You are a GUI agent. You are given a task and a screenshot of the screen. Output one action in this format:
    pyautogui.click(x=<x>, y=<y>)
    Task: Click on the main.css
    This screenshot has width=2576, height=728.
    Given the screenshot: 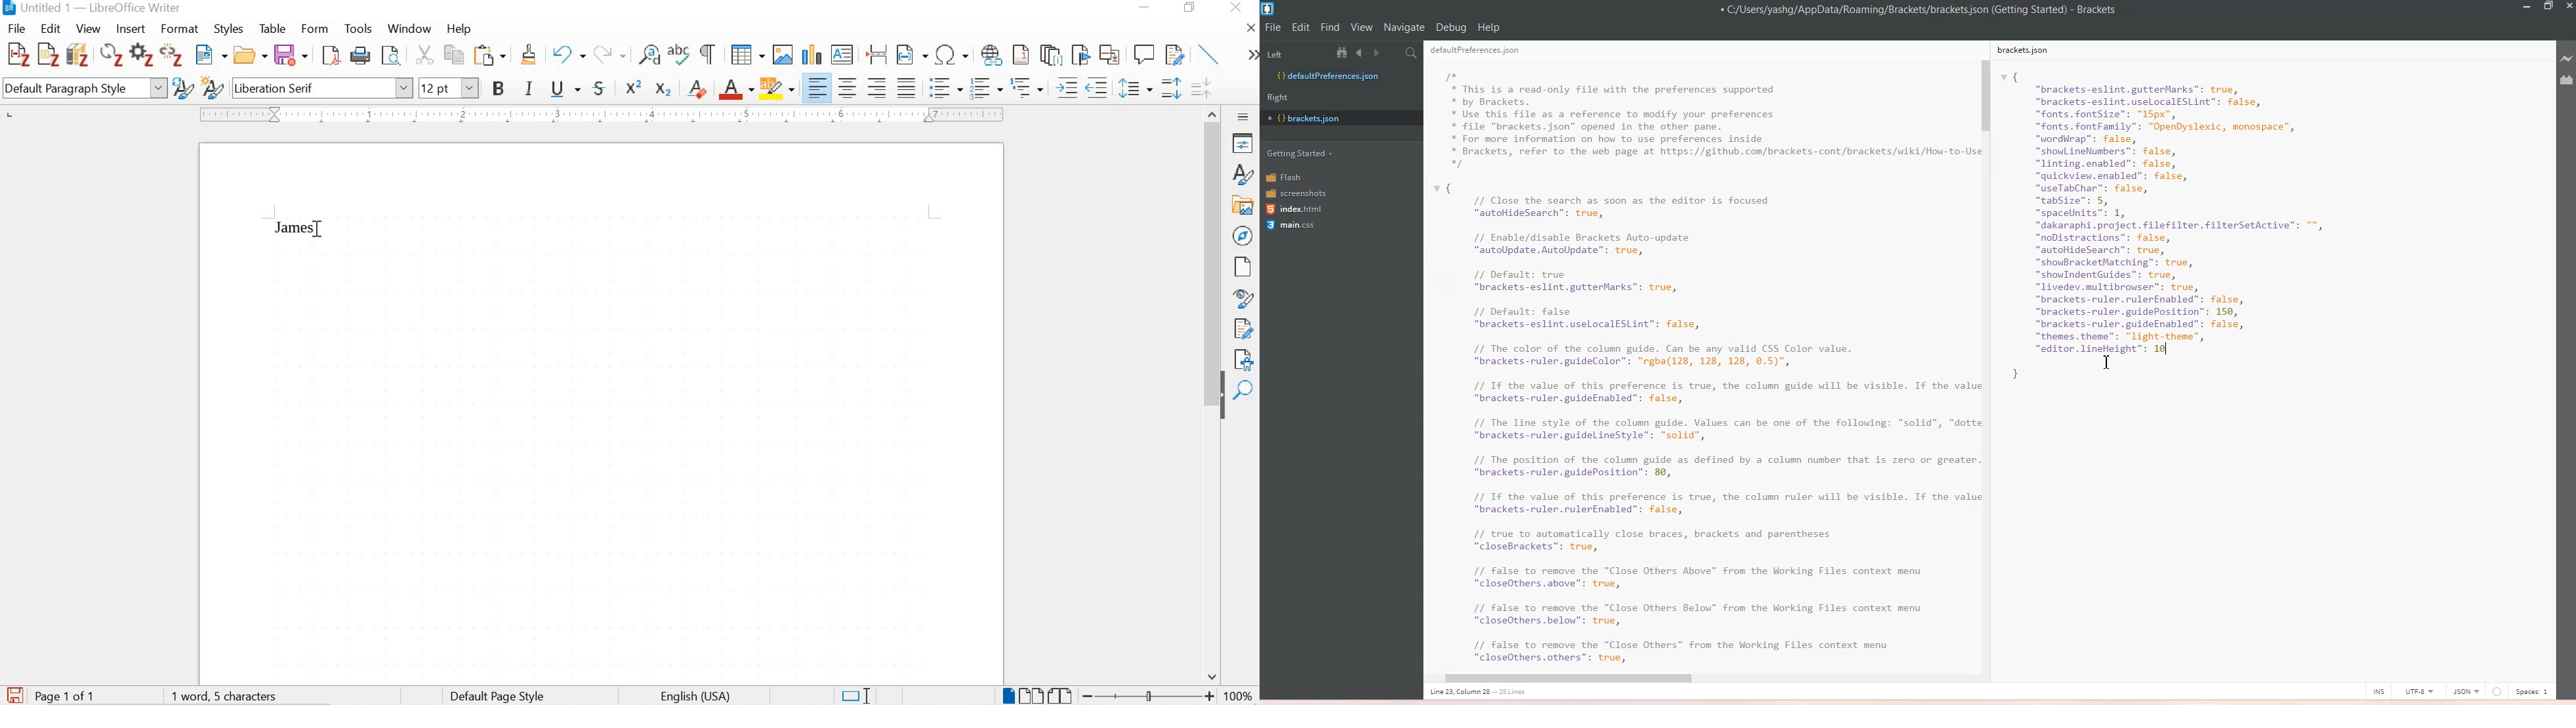 What is the action you would take?
    pyautogui.click(x=1293, y=227)
    